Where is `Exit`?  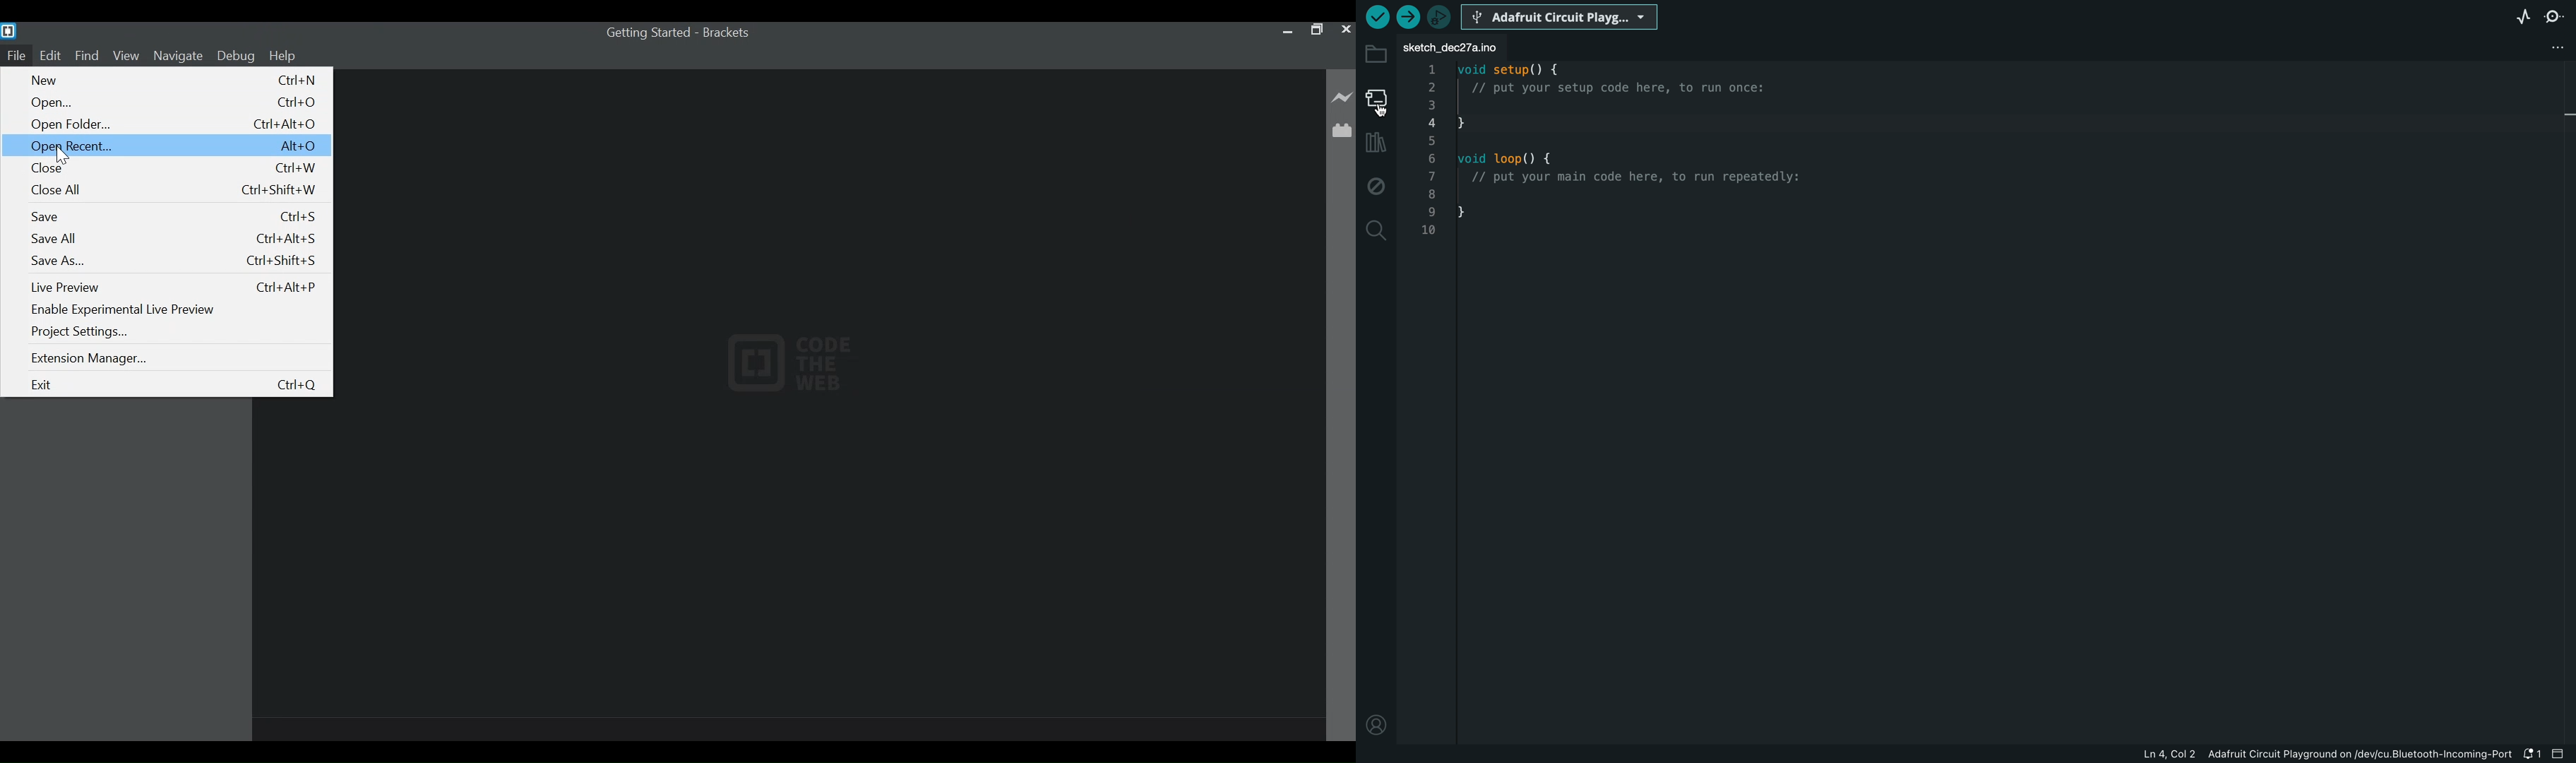 Exit is located at coordinates (172, 385).